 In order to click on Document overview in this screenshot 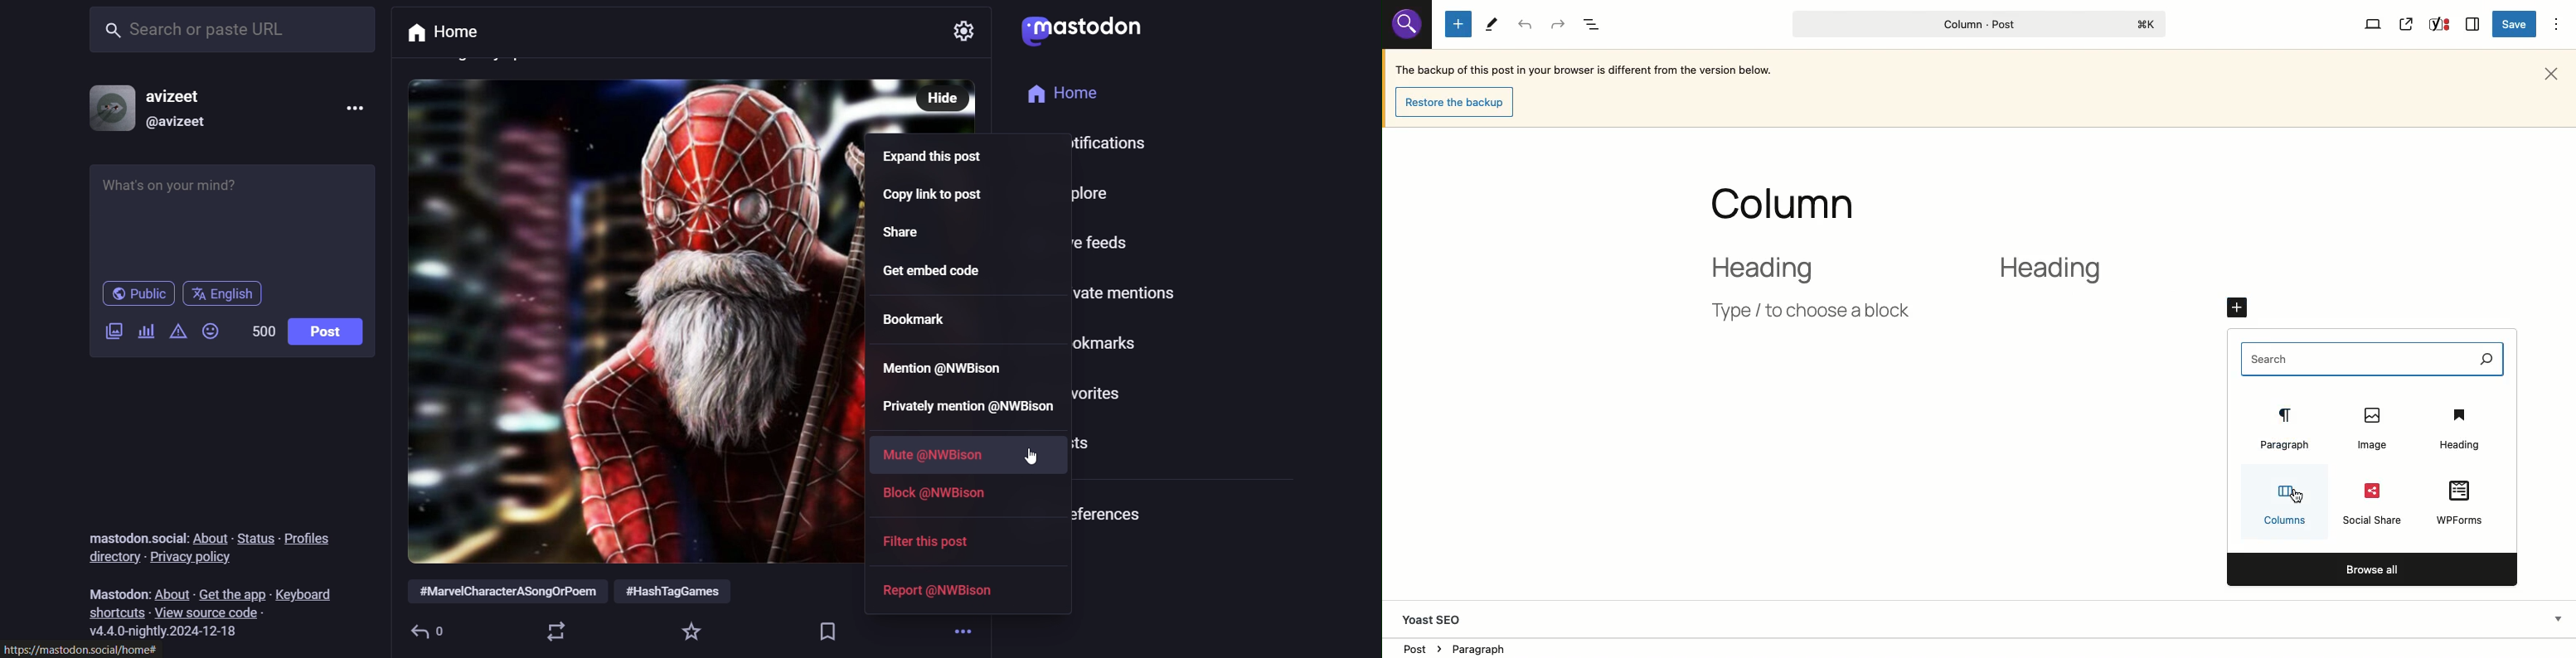, I will do `click(1594, 26)`.